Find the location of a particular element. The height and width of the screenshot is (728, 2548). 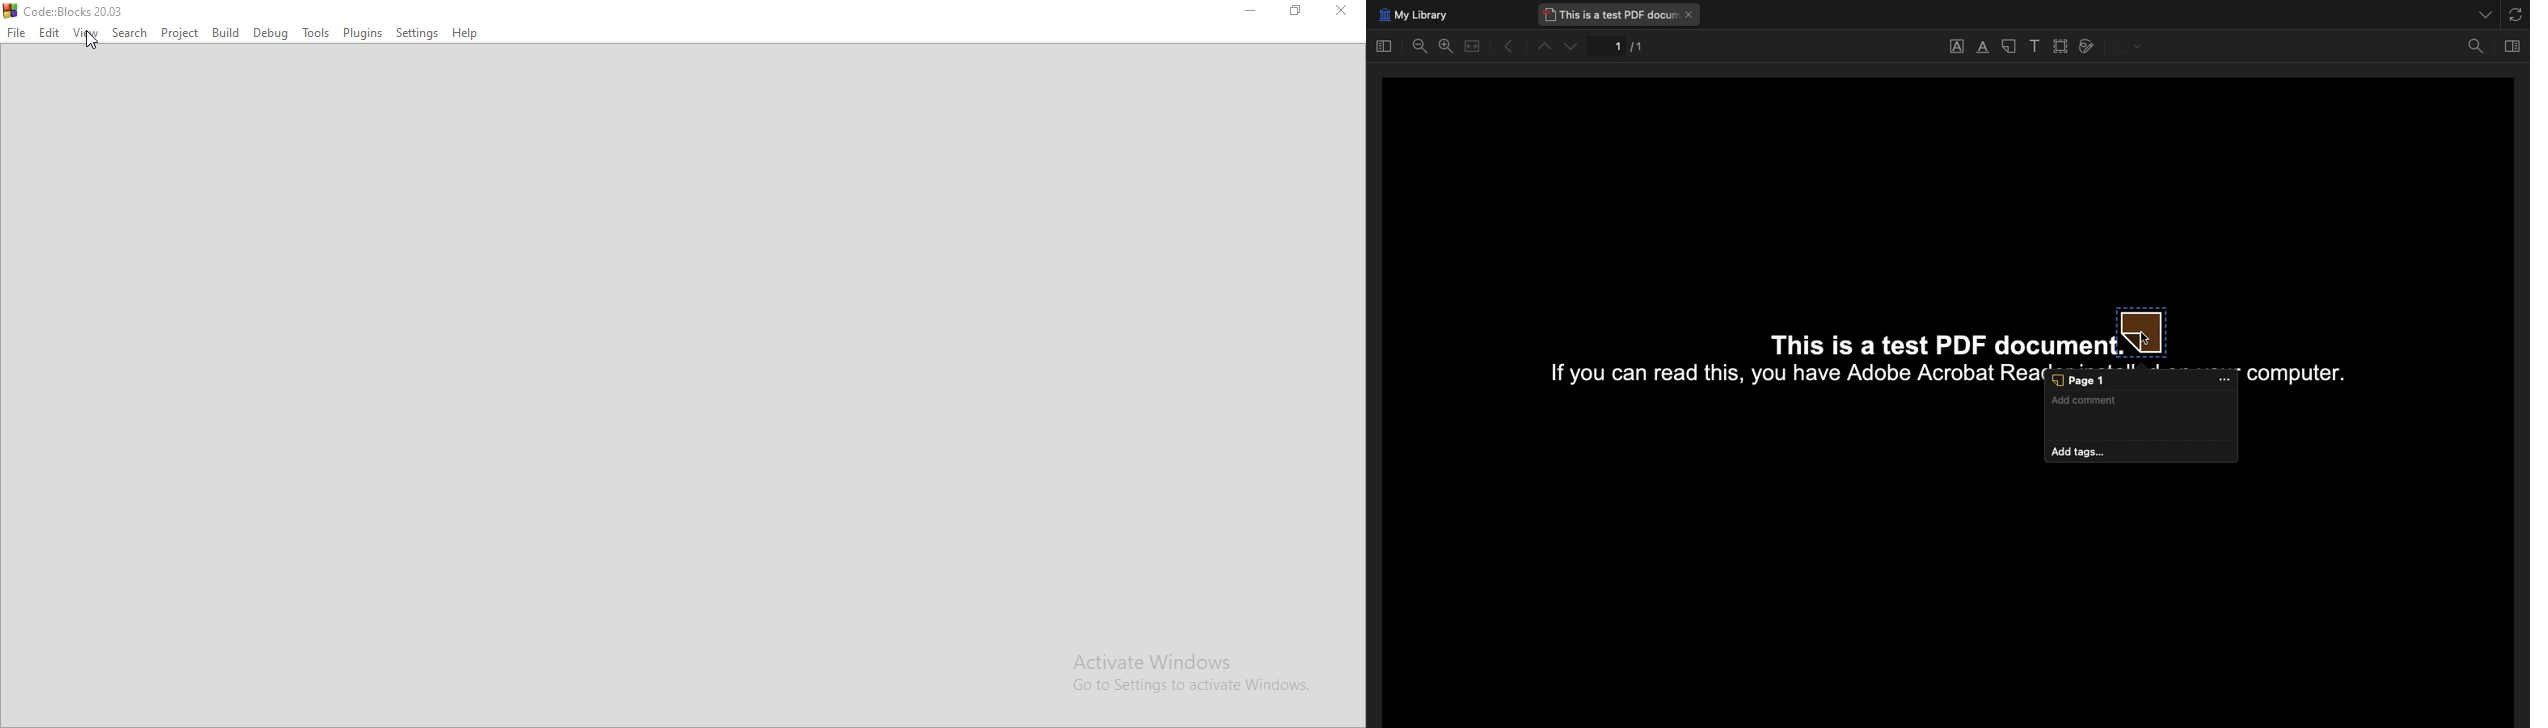

Build  is located at coordinates (225, 33).